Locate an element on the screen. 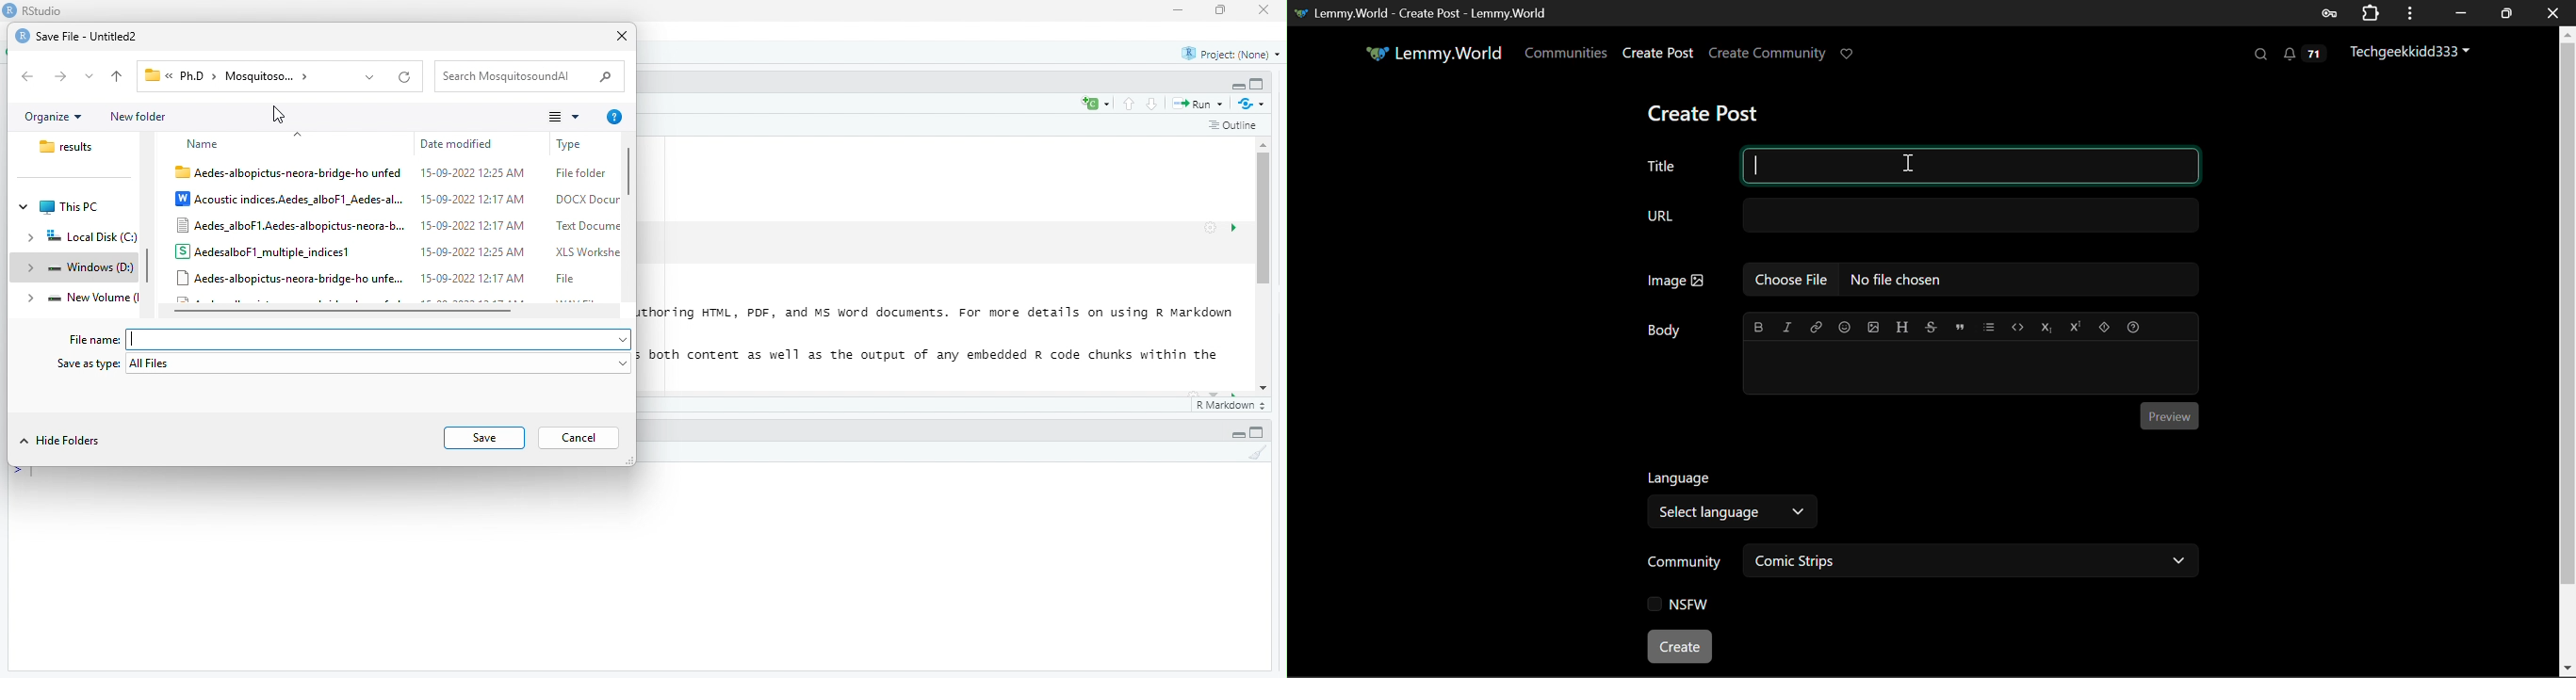  «Backward  is located at coordinates (29, 76).